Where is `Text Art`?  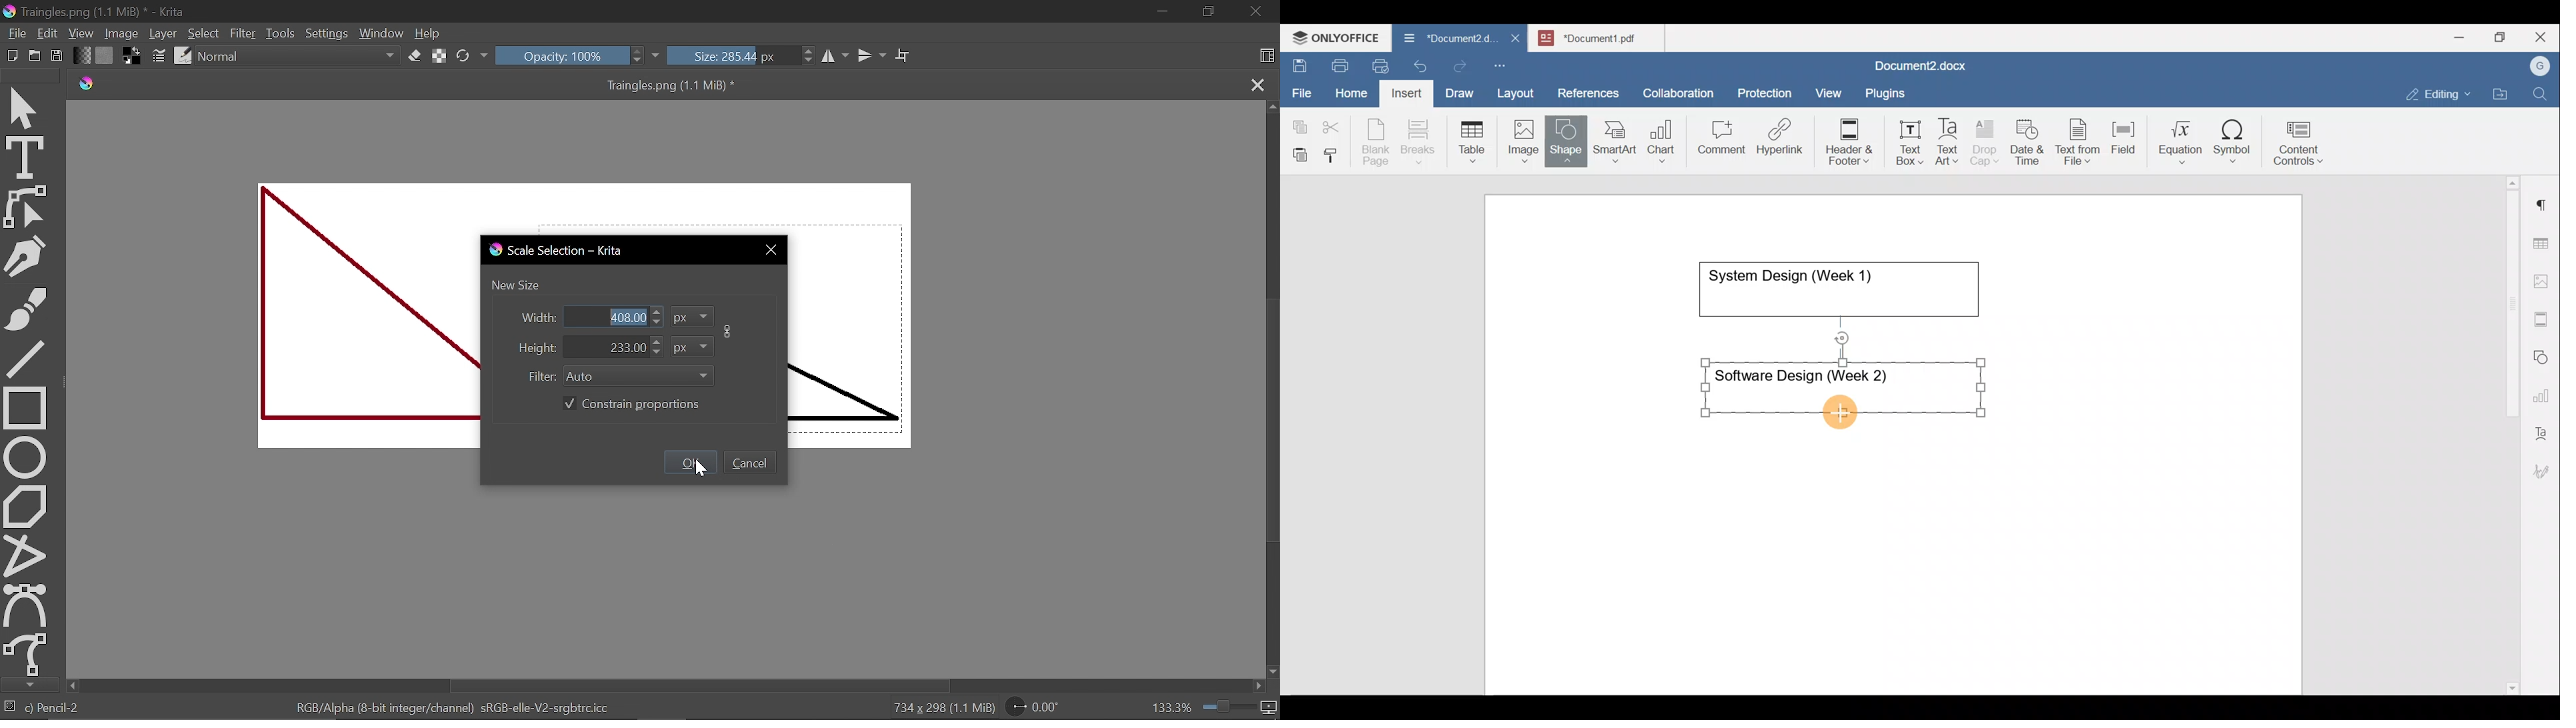
Text Art is located at coordinates (1948, 142).